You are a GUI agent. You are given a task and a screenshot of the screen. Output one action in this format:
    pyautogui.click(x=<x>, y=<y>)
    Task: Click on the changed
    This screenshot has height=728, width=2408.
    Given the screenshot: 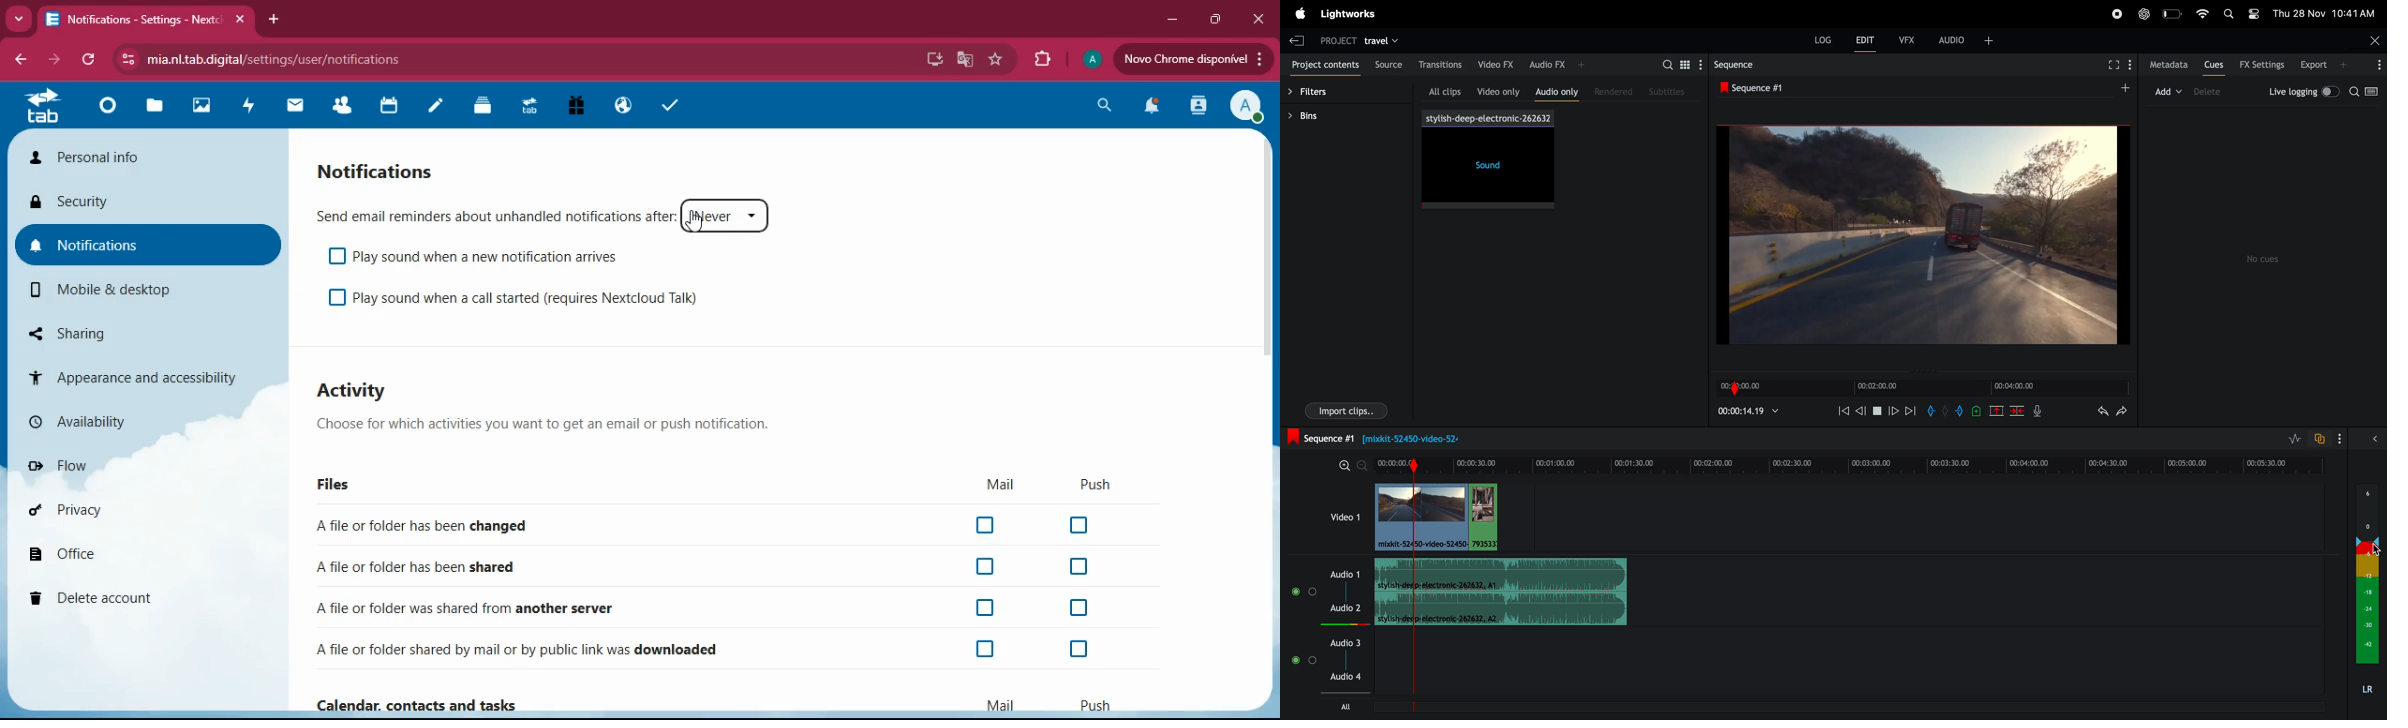 What is the action you would take?
    pyautogui.click(x=438, y=525)
    